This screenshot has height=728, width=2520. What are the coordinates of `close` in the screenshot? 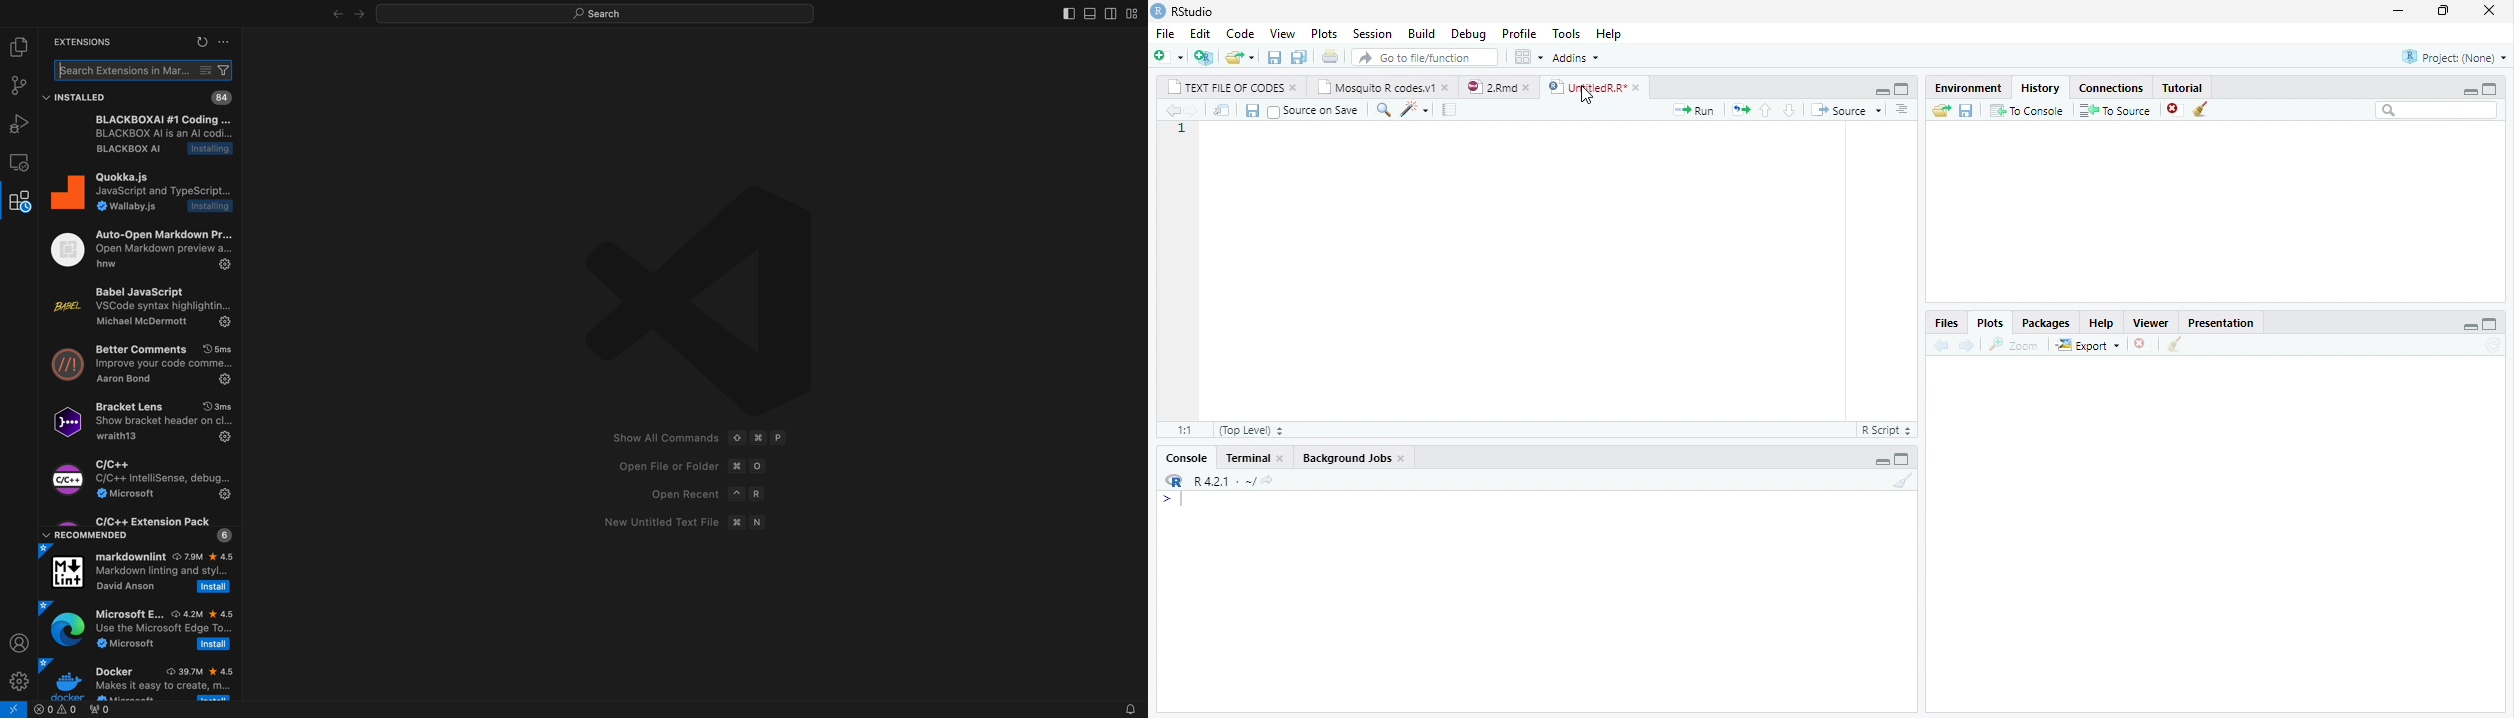 It's located at (1446, 88).